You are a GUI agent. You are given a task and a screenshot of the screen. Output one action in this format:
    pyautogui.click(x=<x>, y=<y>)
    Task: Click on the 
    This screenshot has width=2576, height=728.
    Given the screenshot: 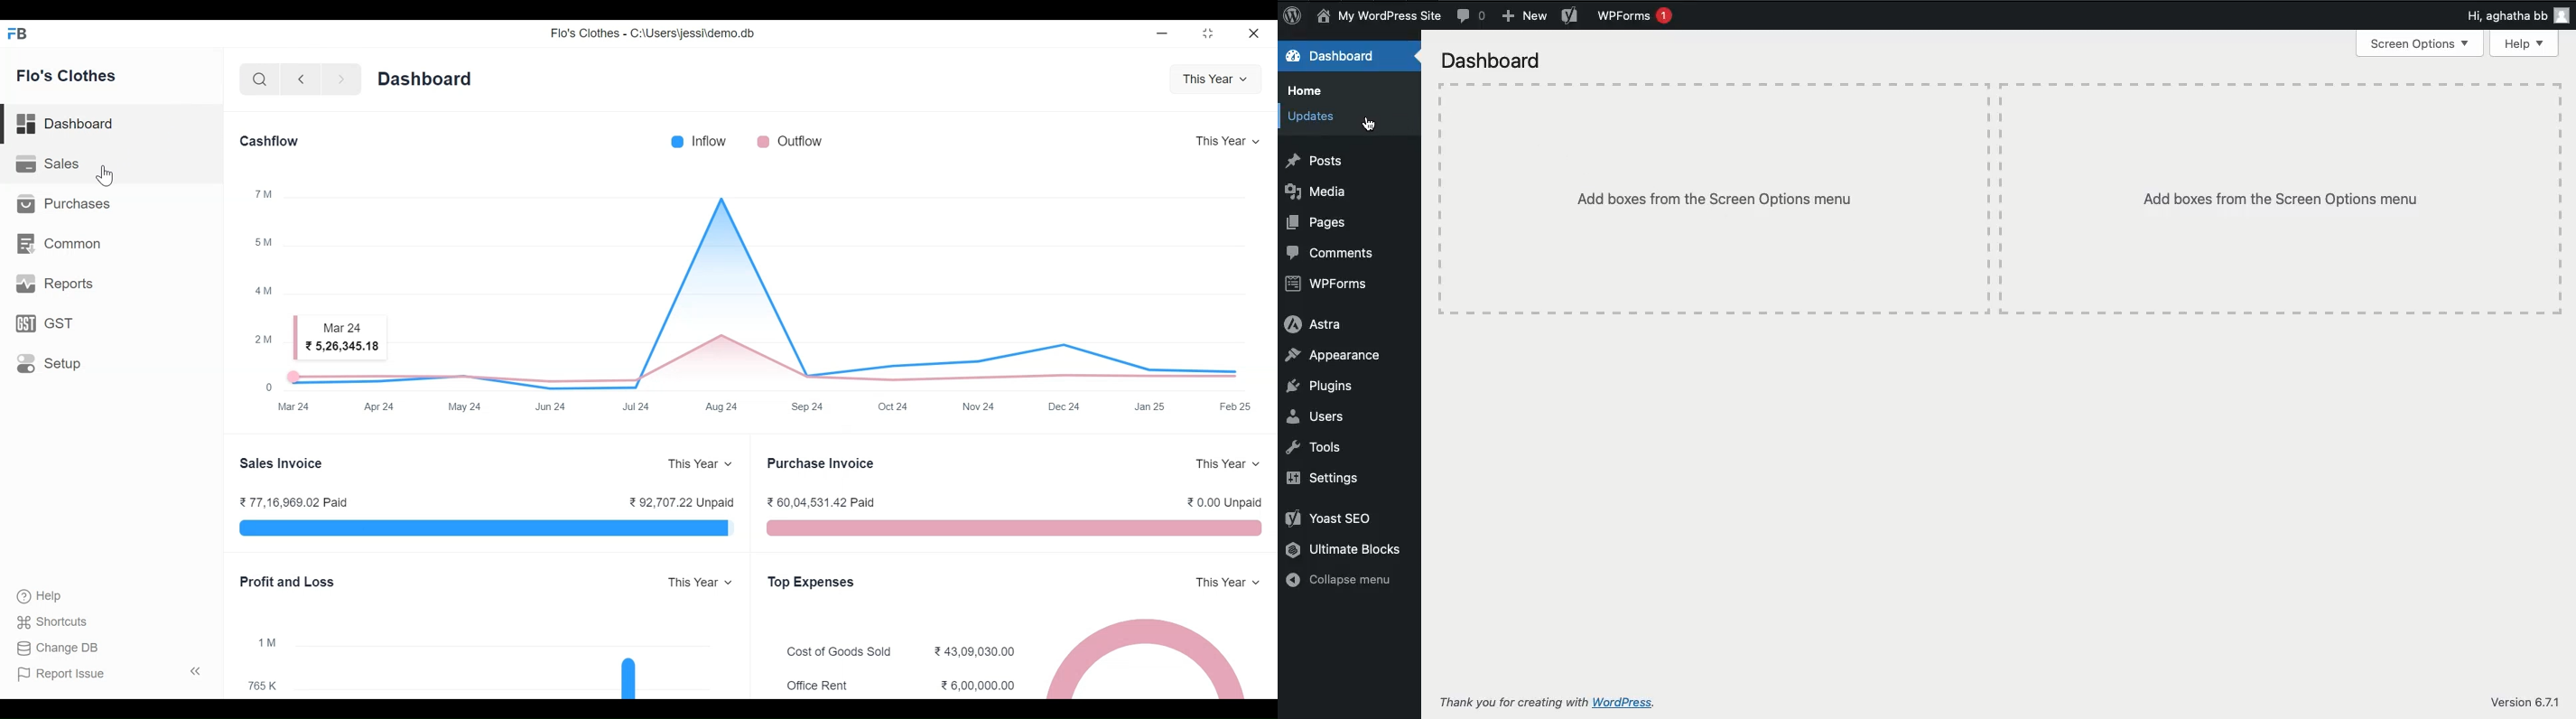 What is the action you would take?
    pyautogui.click(x=2279, y=201)
    